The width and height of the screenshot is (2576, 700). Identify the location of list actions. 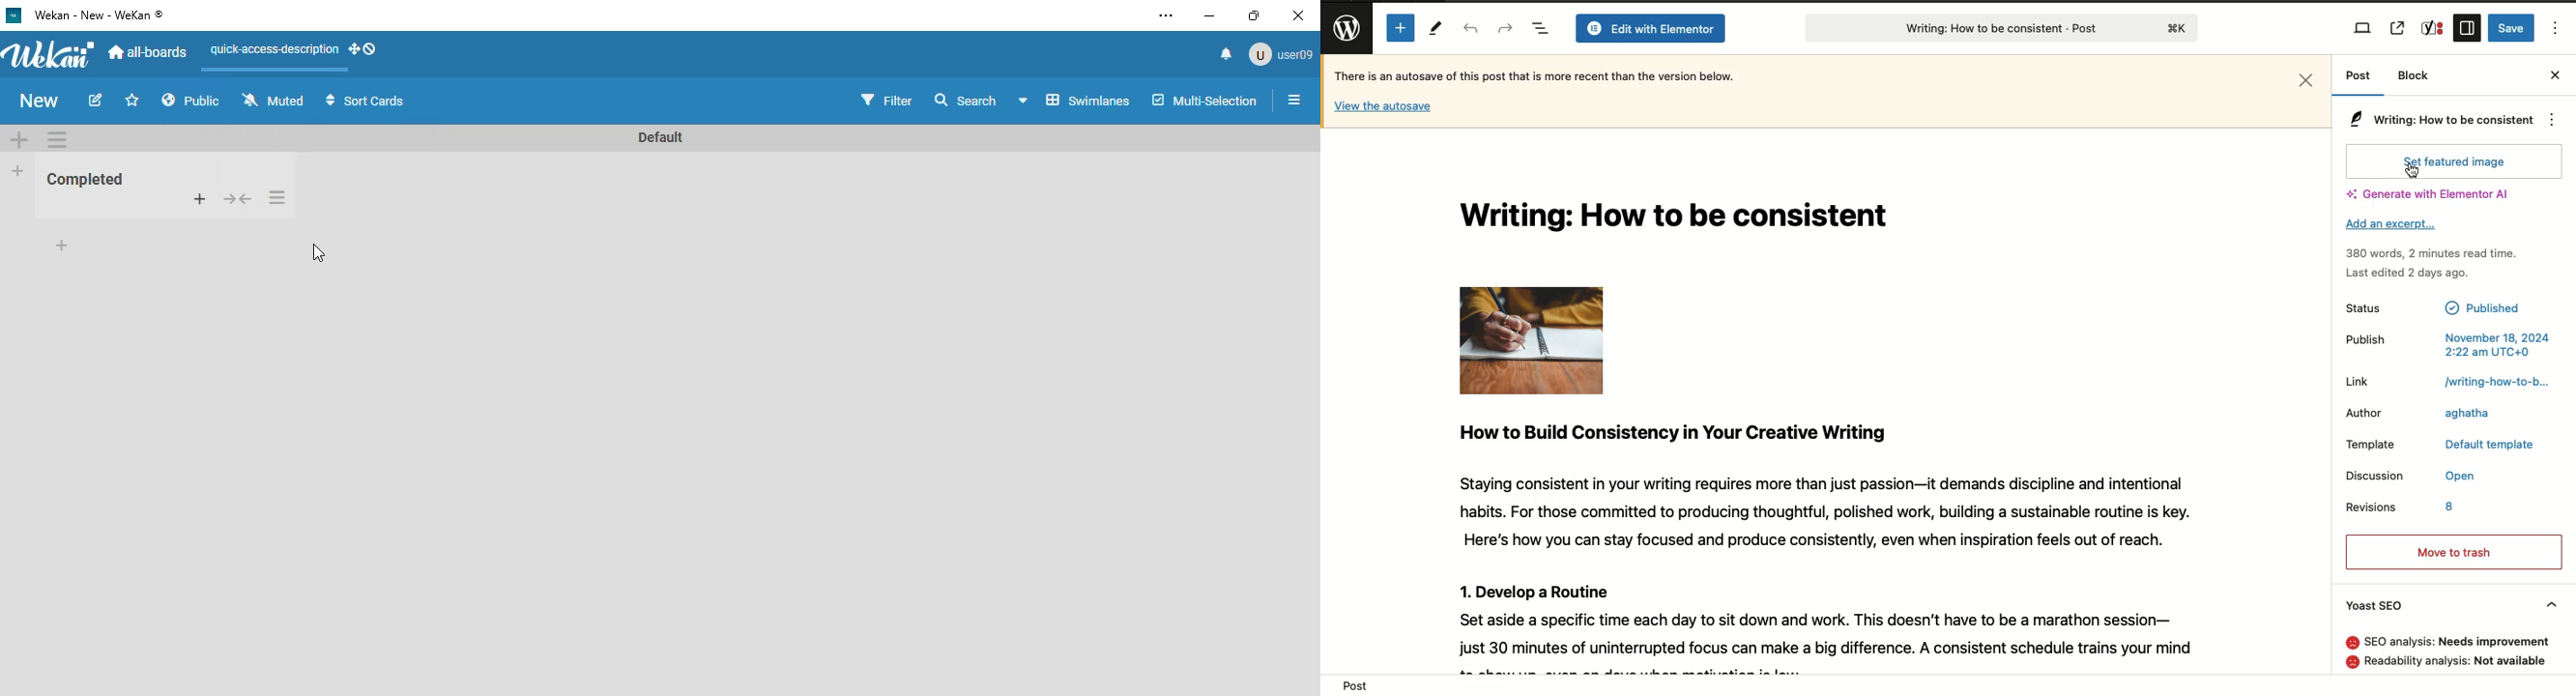
(276, 196).